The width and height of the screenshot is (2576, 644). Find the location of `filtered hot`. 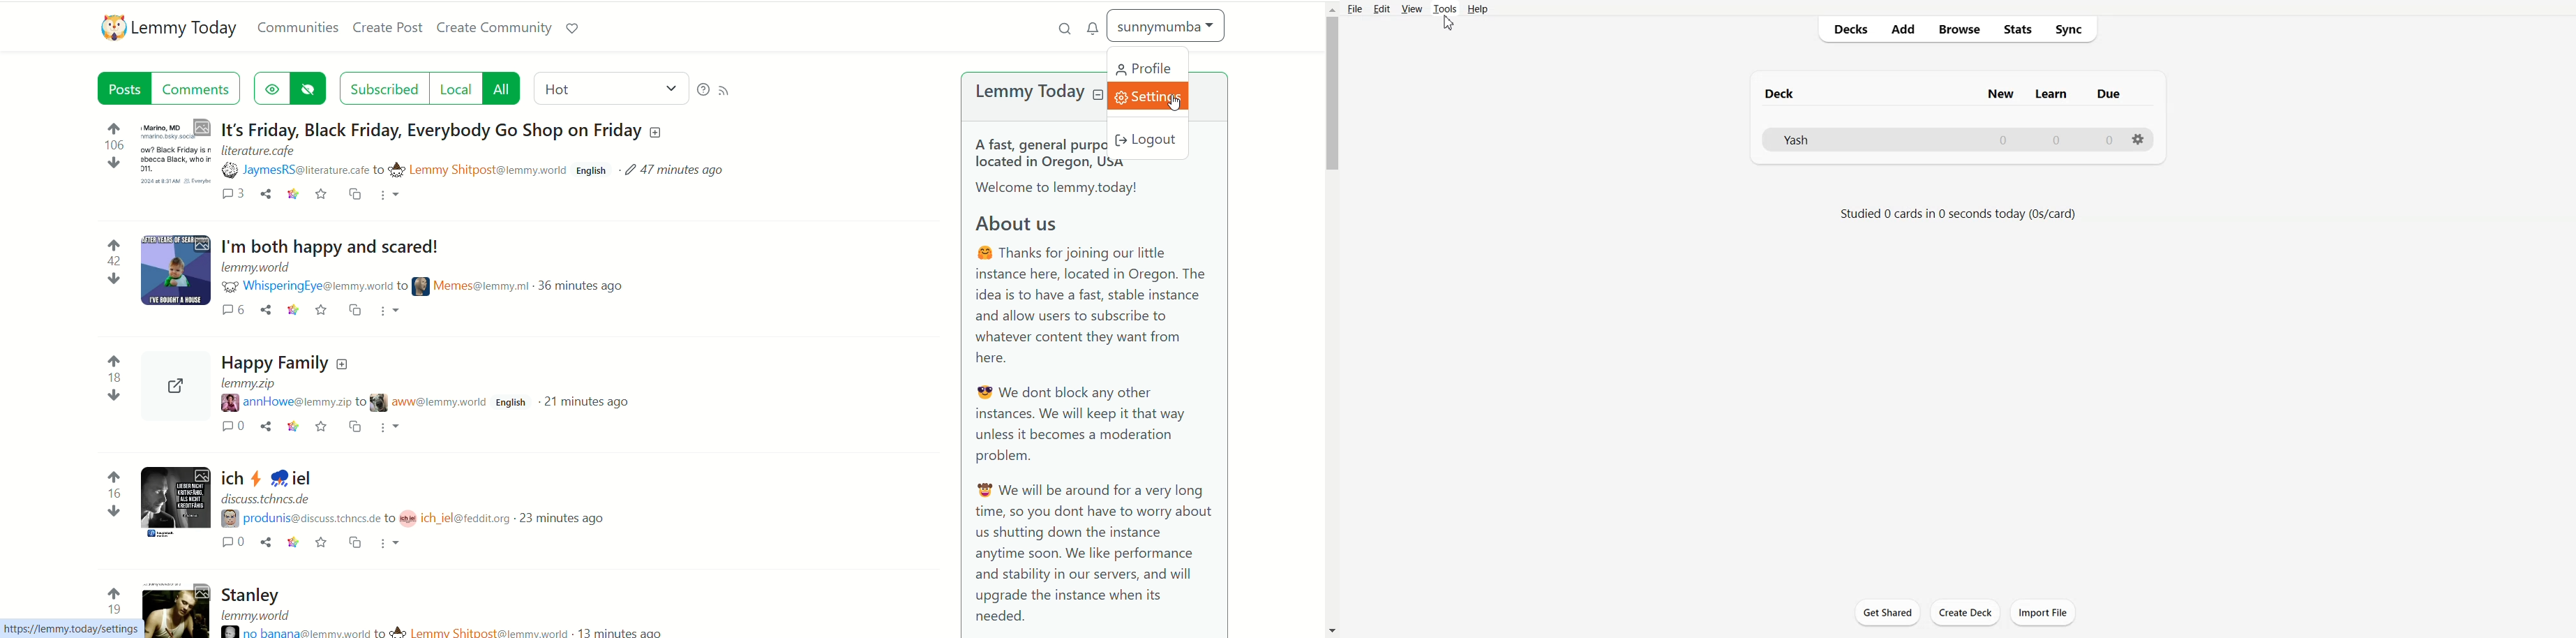

filtered hot is located at coordinates (608, 87).